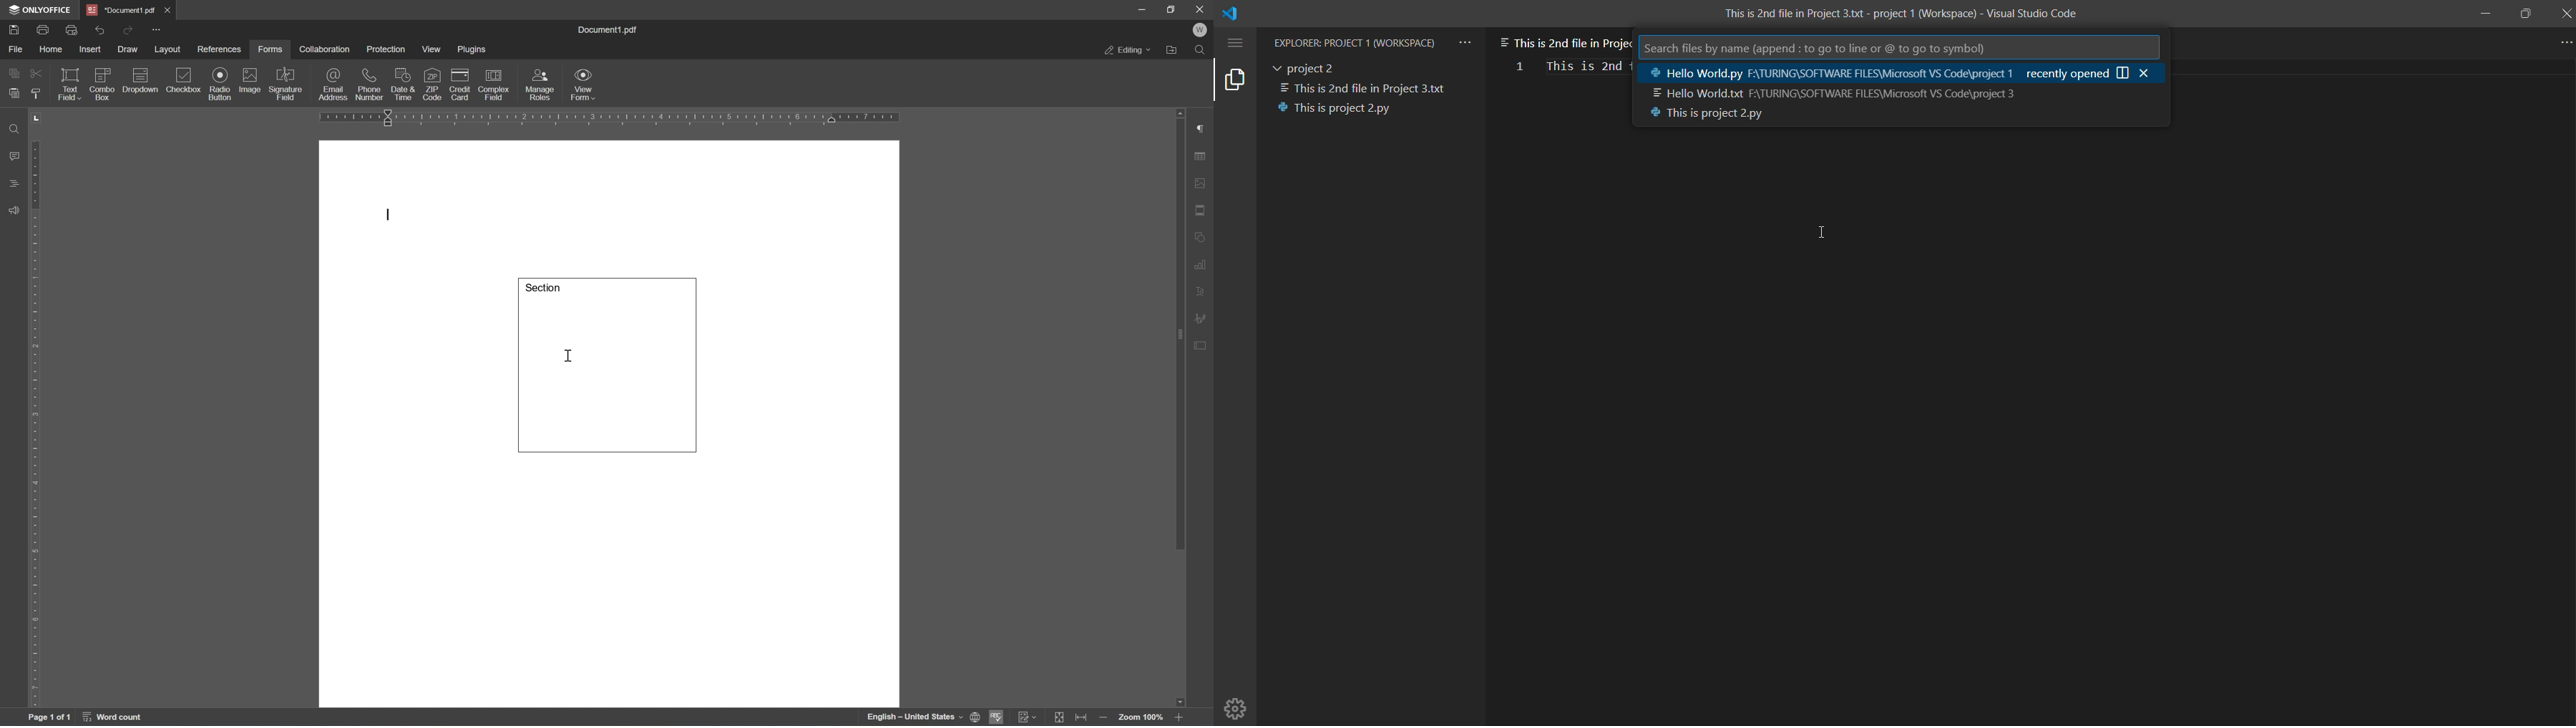 The width and height of the screenshot is (2576, 728). I want to click on plugins, so click(474, 50).